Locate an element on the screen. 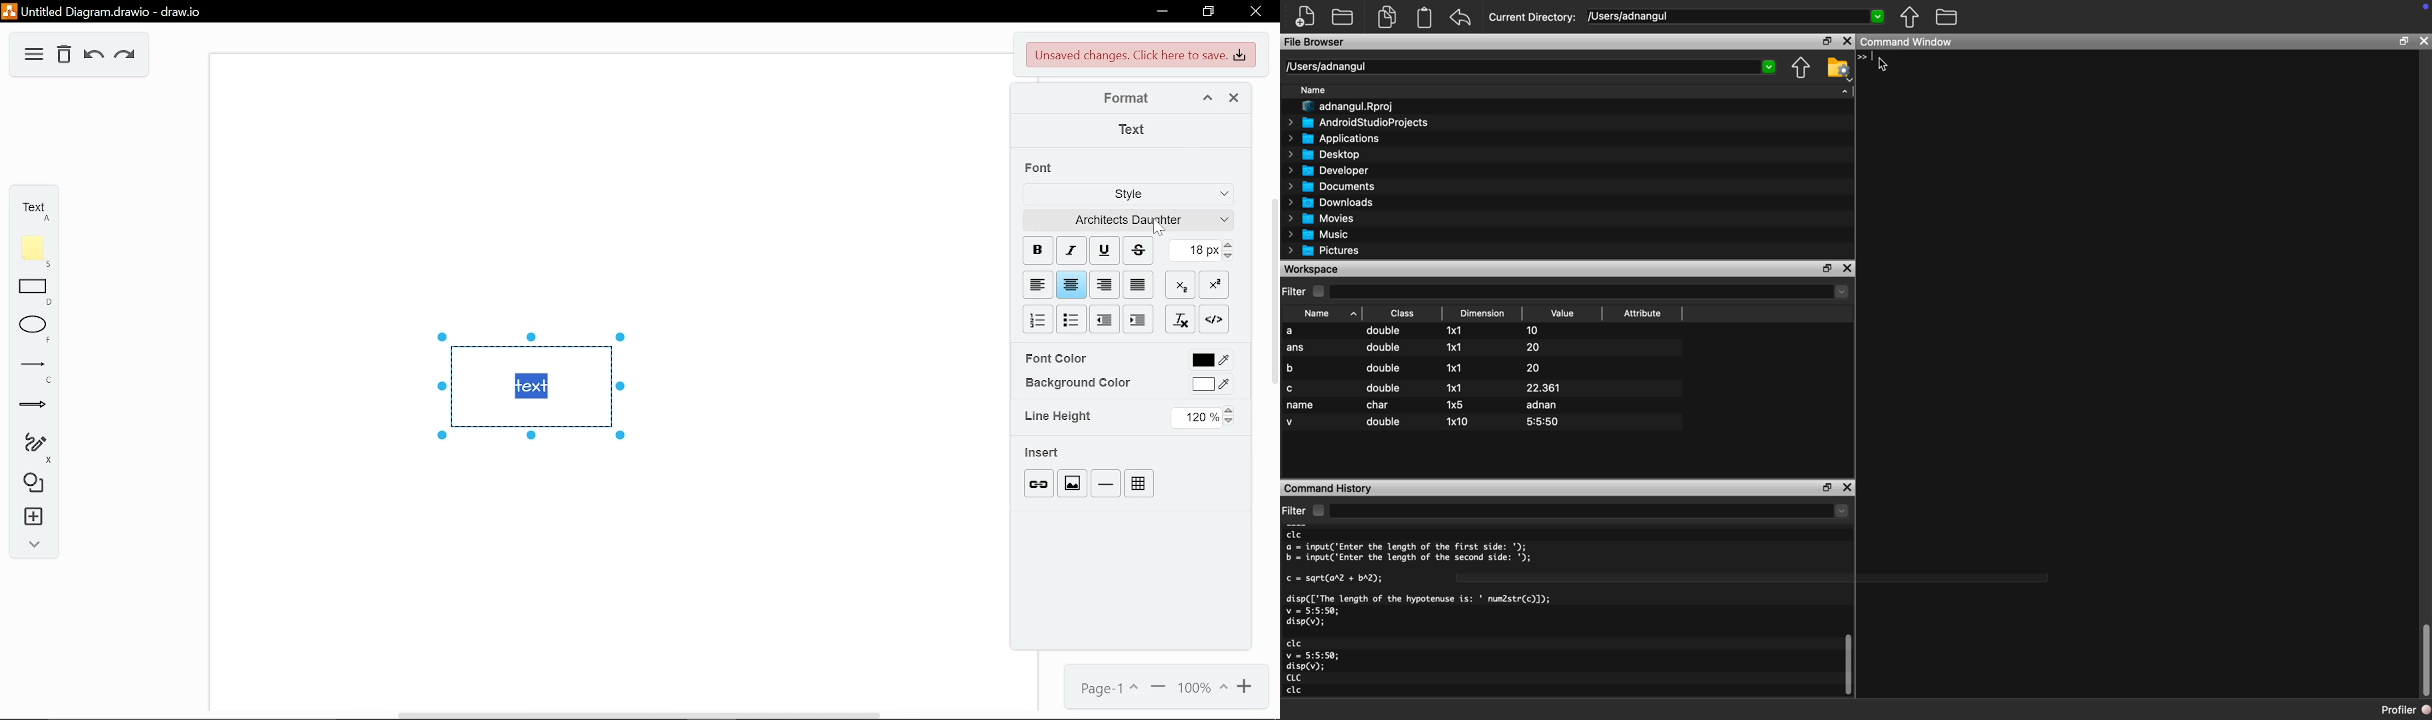  > Music is located at coordinates (1318, 235).